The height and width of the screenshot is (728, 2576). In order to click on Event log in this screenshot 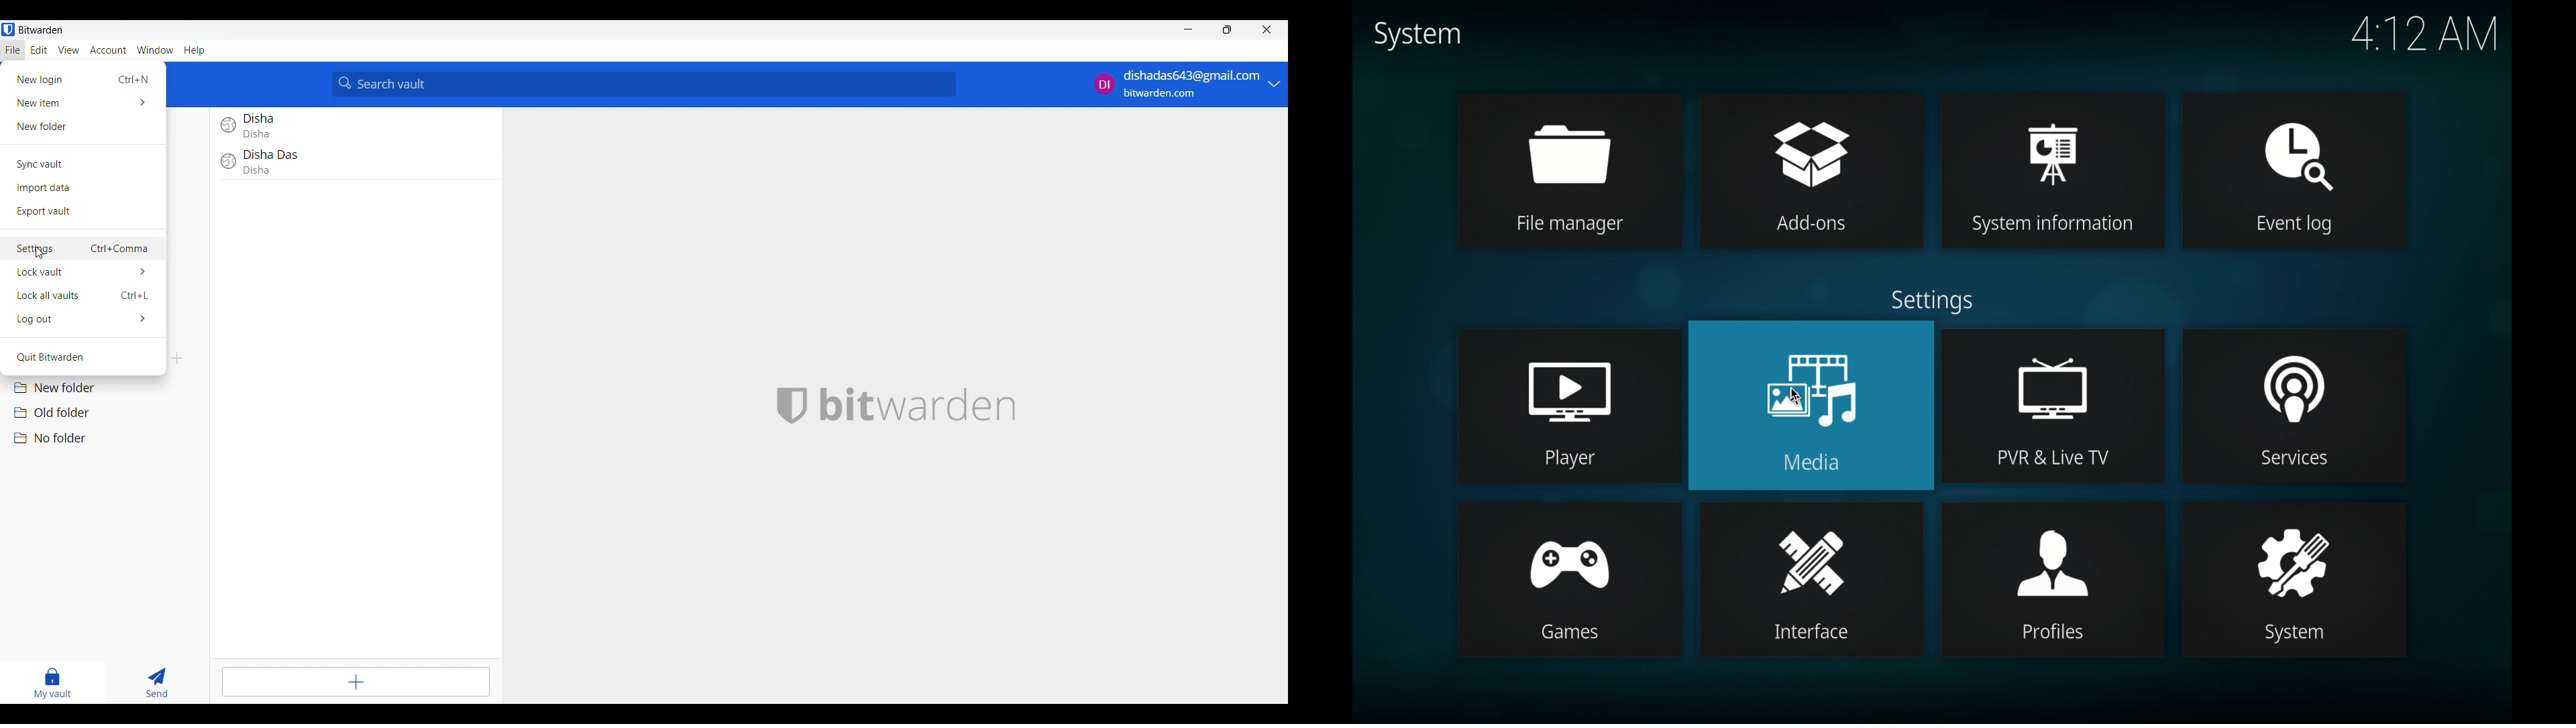, I will do `click(2300, 225)`.